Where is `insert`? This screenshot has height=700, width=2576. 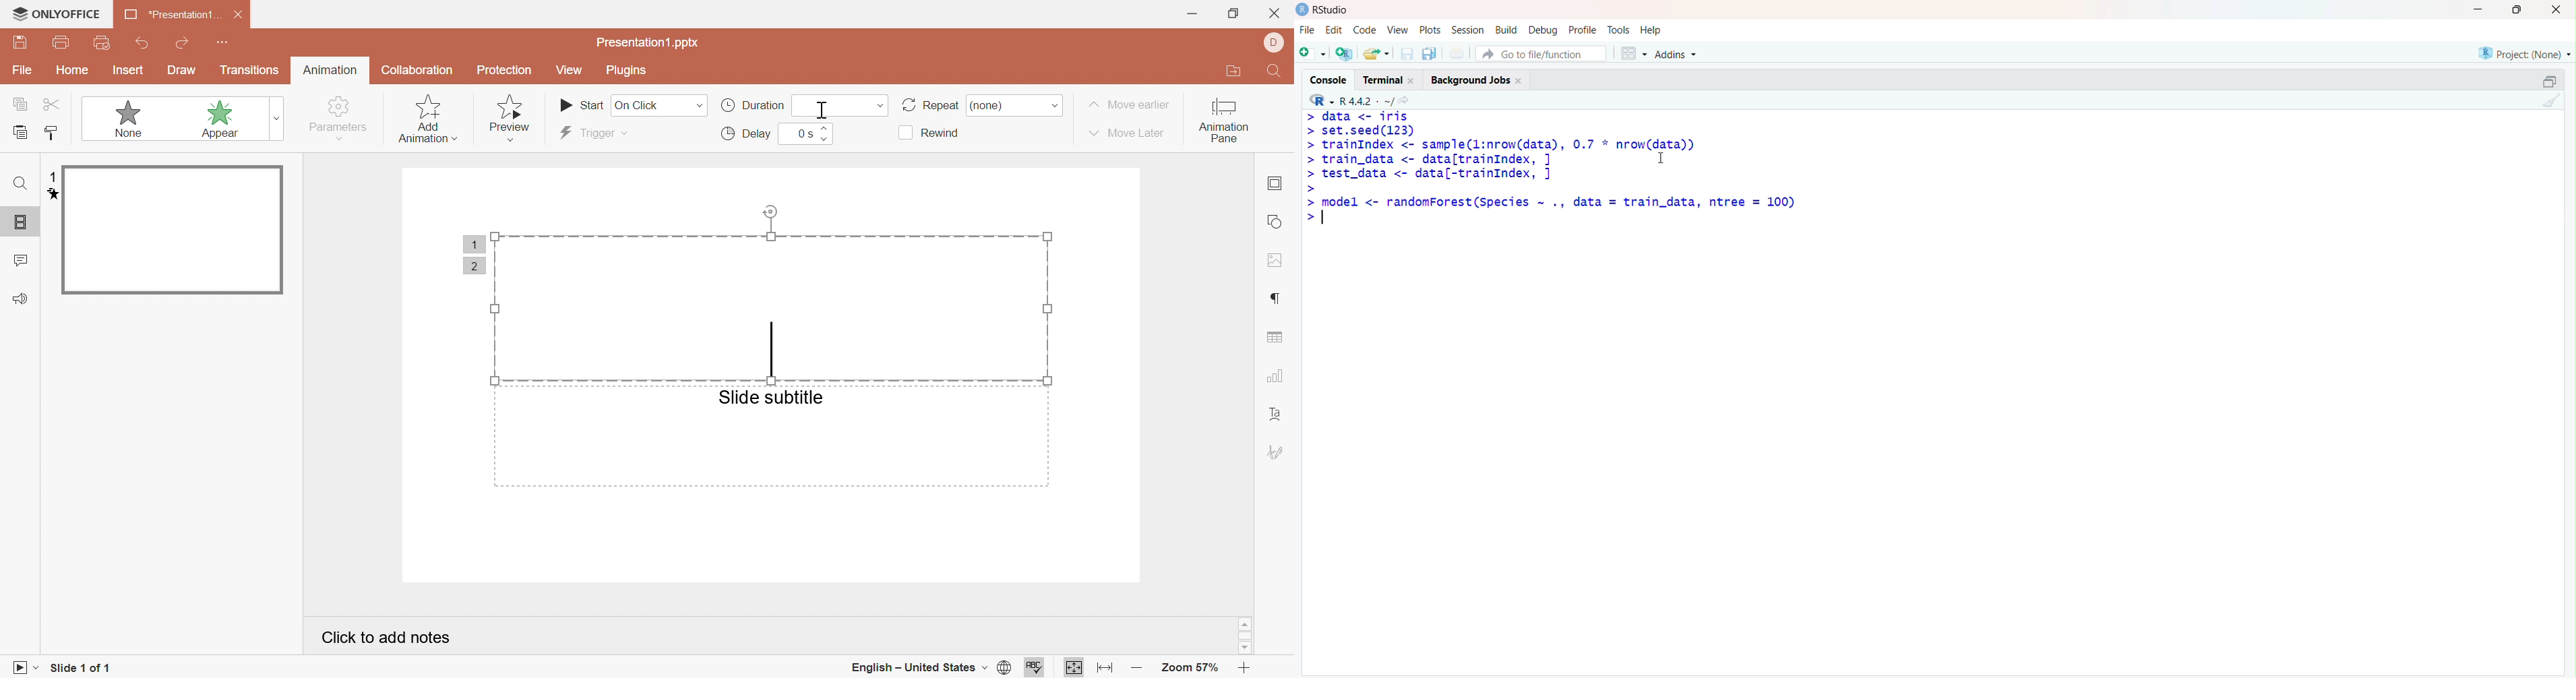 insert is located at coordinates (127, 70).